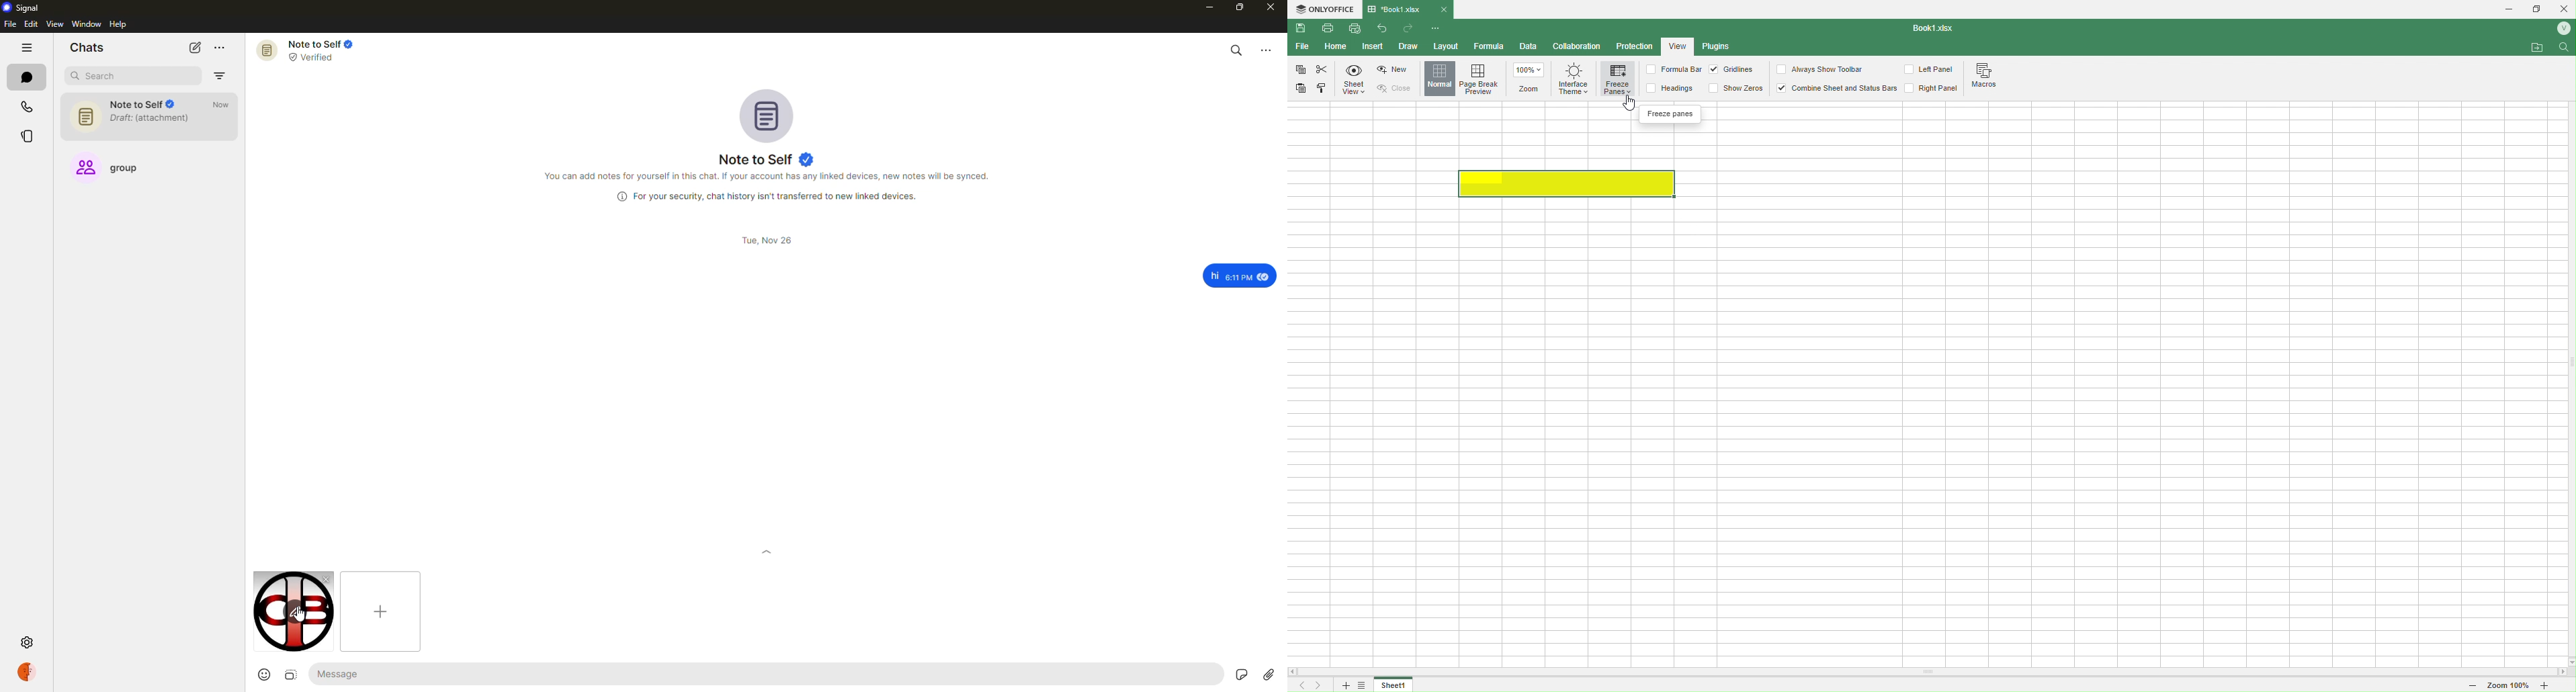 This screenshot has height=700, width=2576. Describe the element at coordinates (767, 114) in the screenshot. I see `profile pic` at that location.